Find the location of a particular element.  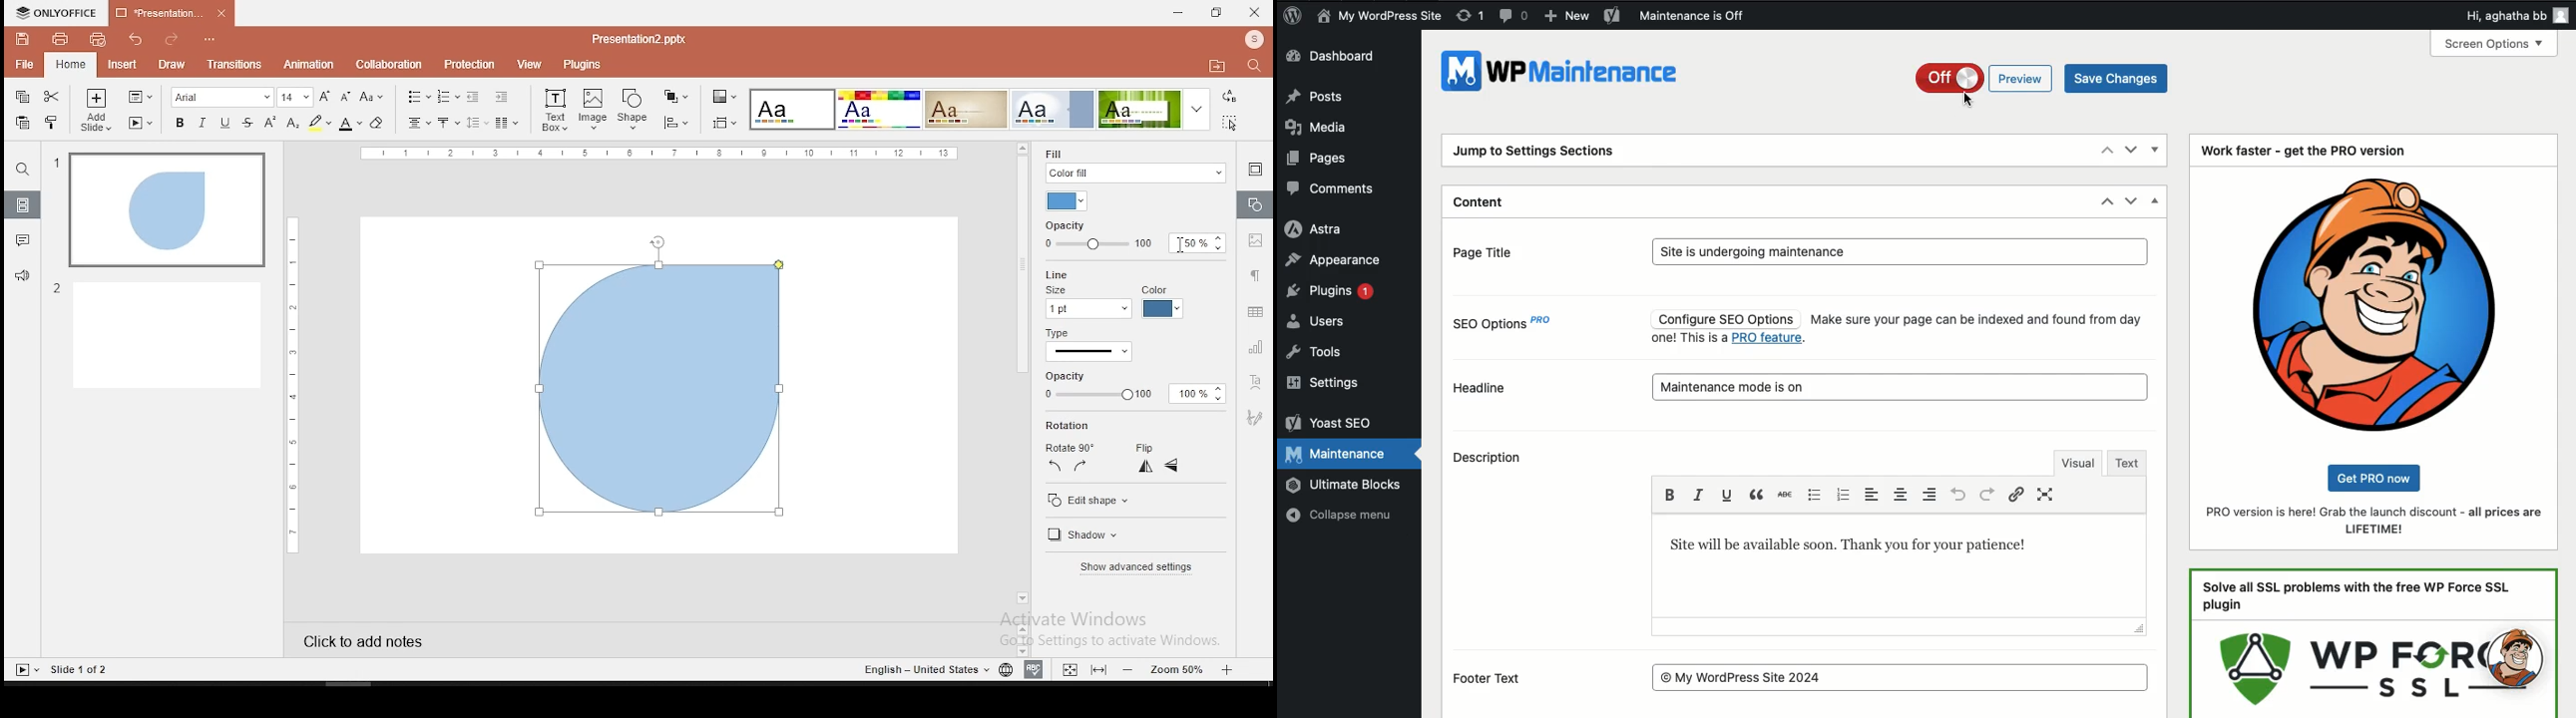

rotation is located at coordinates (1071, 426).